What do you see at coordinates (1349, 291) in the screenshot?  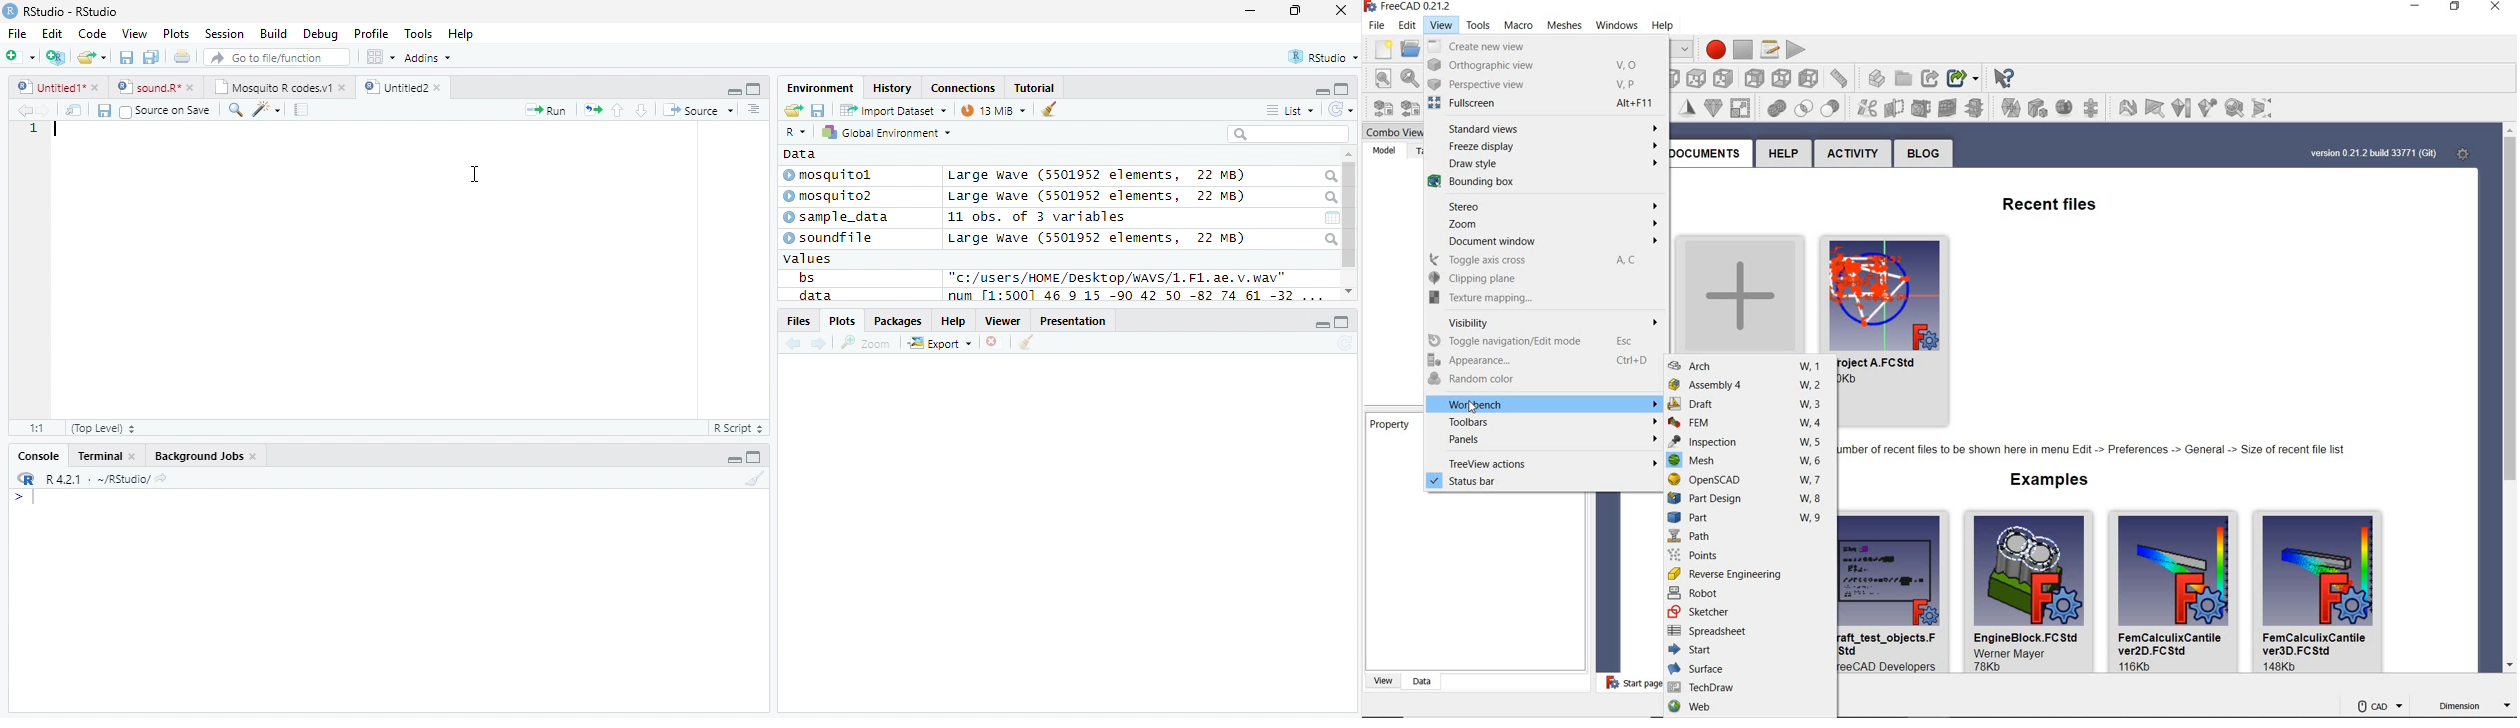 I see `scroll down` at bounding box center [1349, 291].